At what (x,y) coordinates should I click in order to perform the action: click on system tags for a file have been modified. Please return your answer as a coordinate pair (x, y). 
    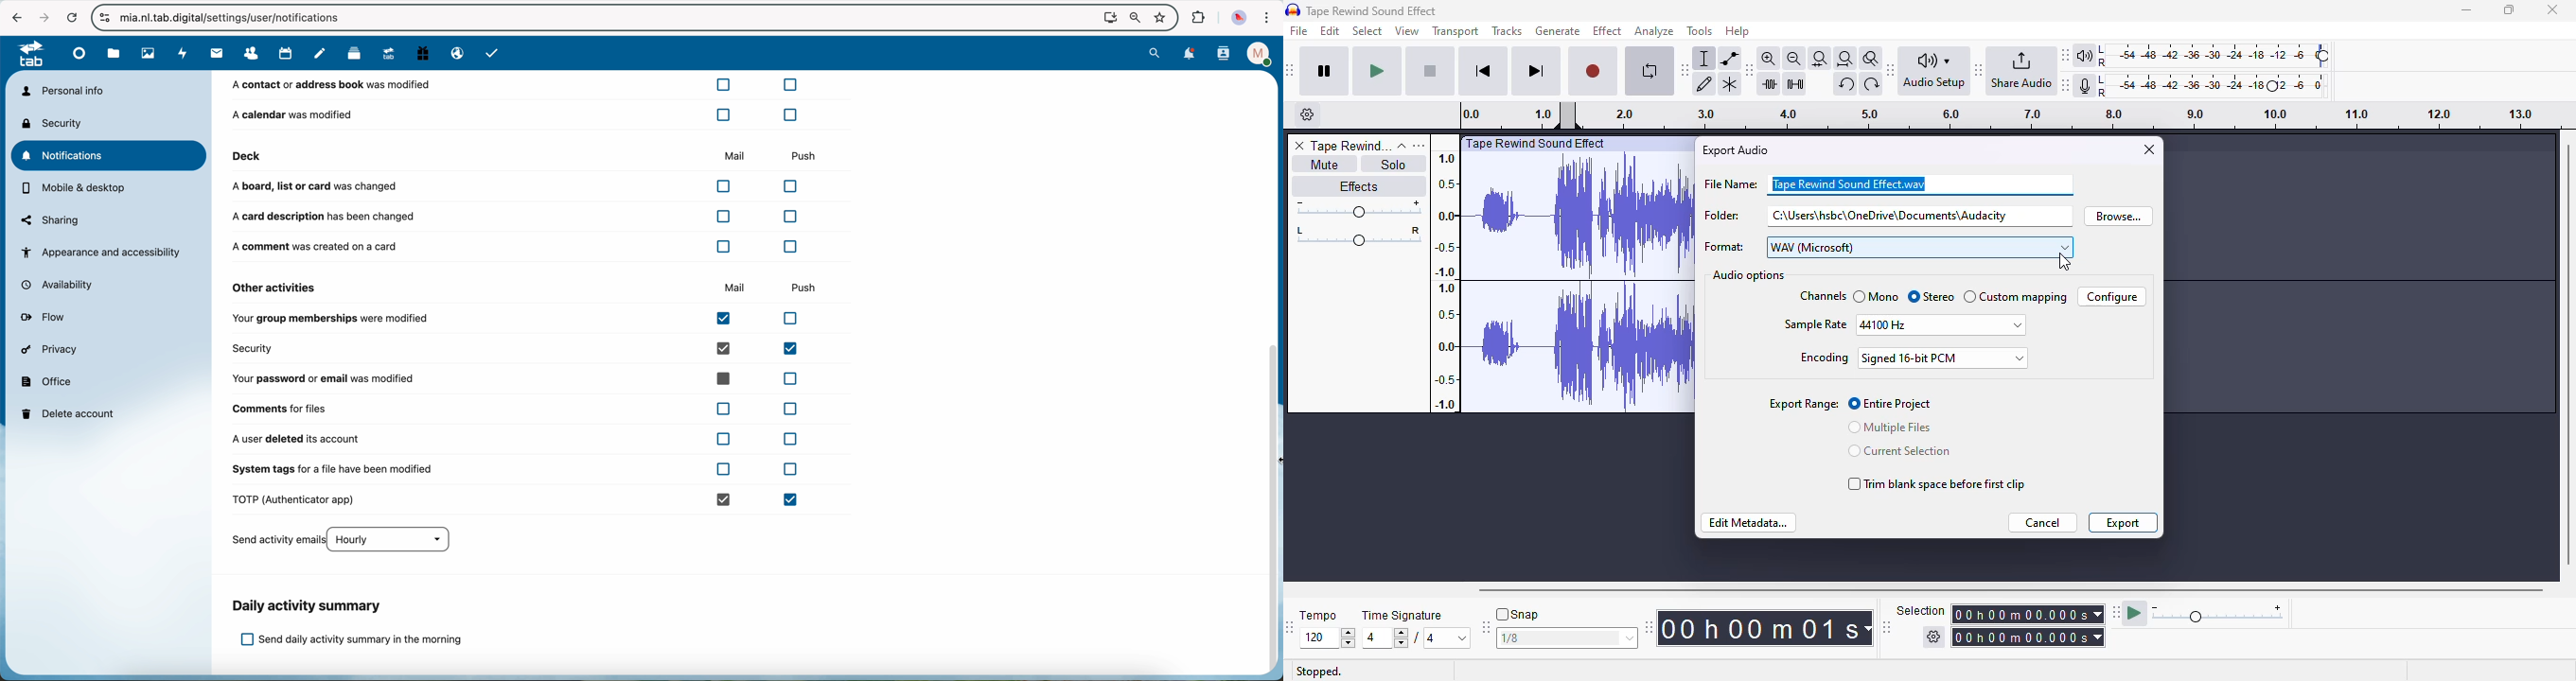
    Looking at the image, I should click on (515, 473).